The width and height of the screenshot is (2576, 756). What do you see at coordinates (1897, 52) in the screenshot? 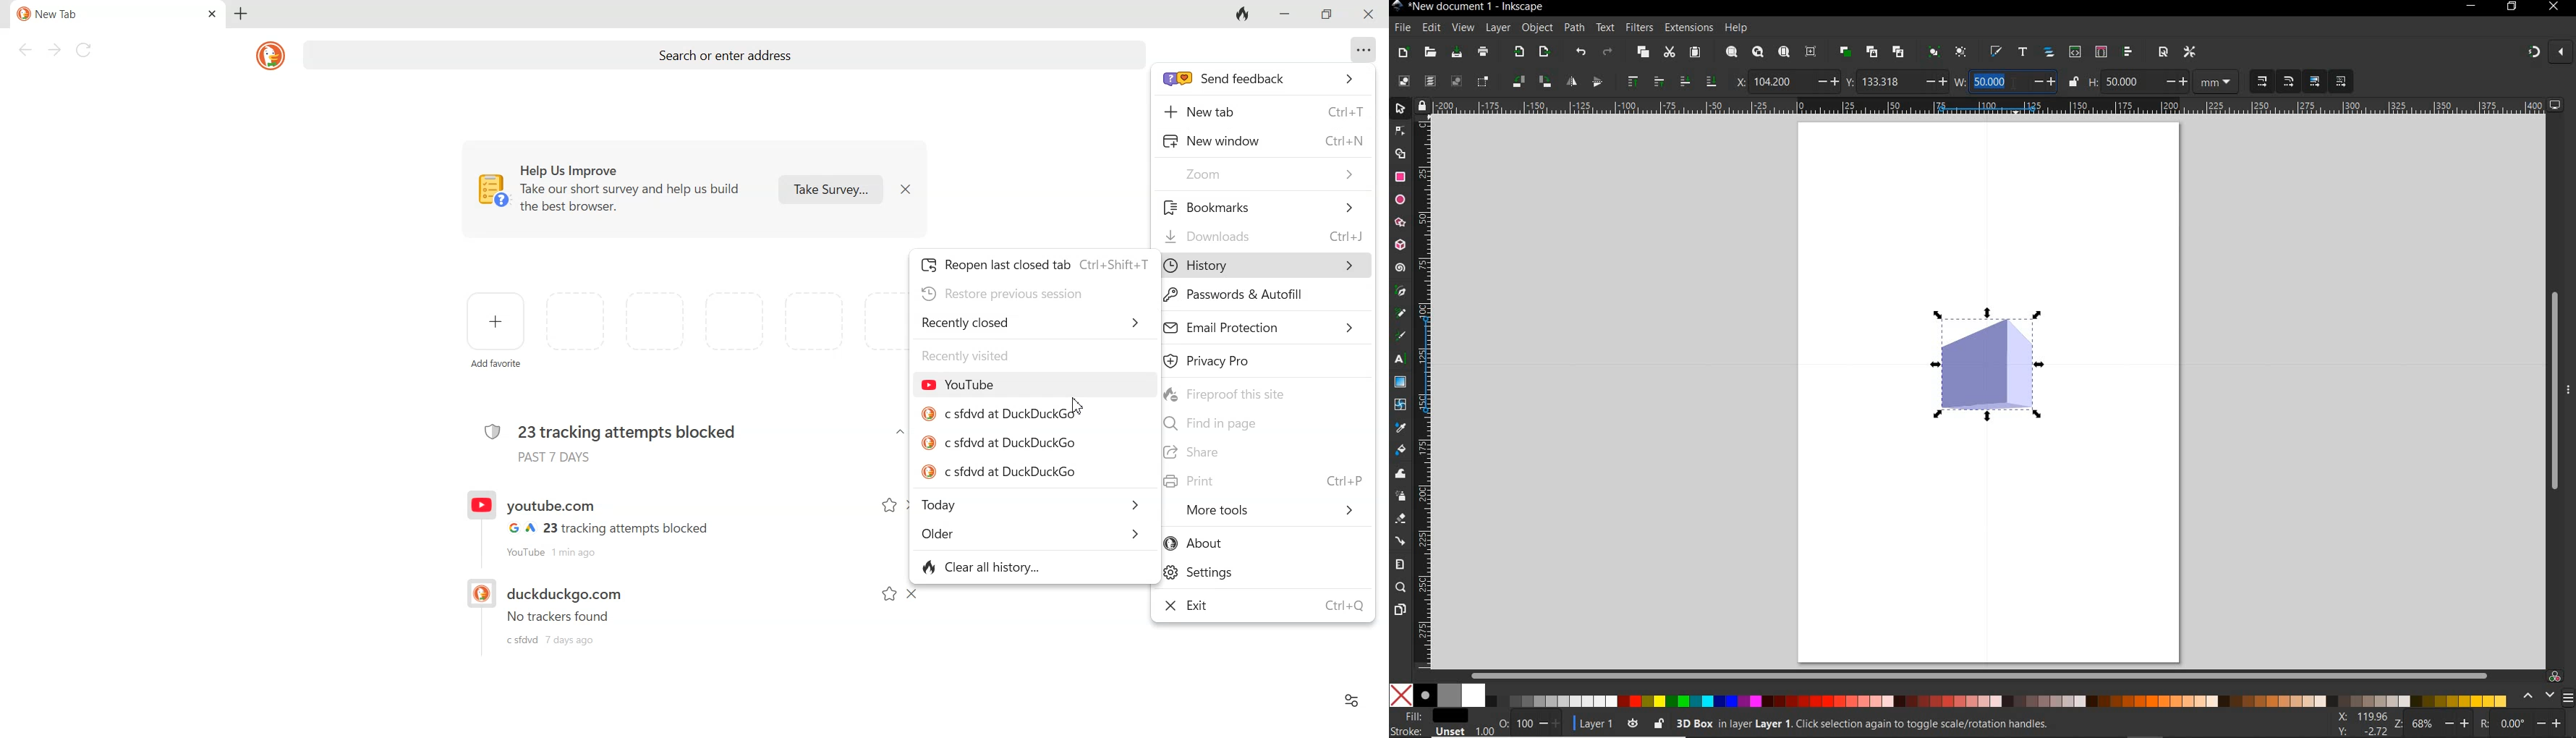
I see `unlink clone` at bounding box center [1897, 52].